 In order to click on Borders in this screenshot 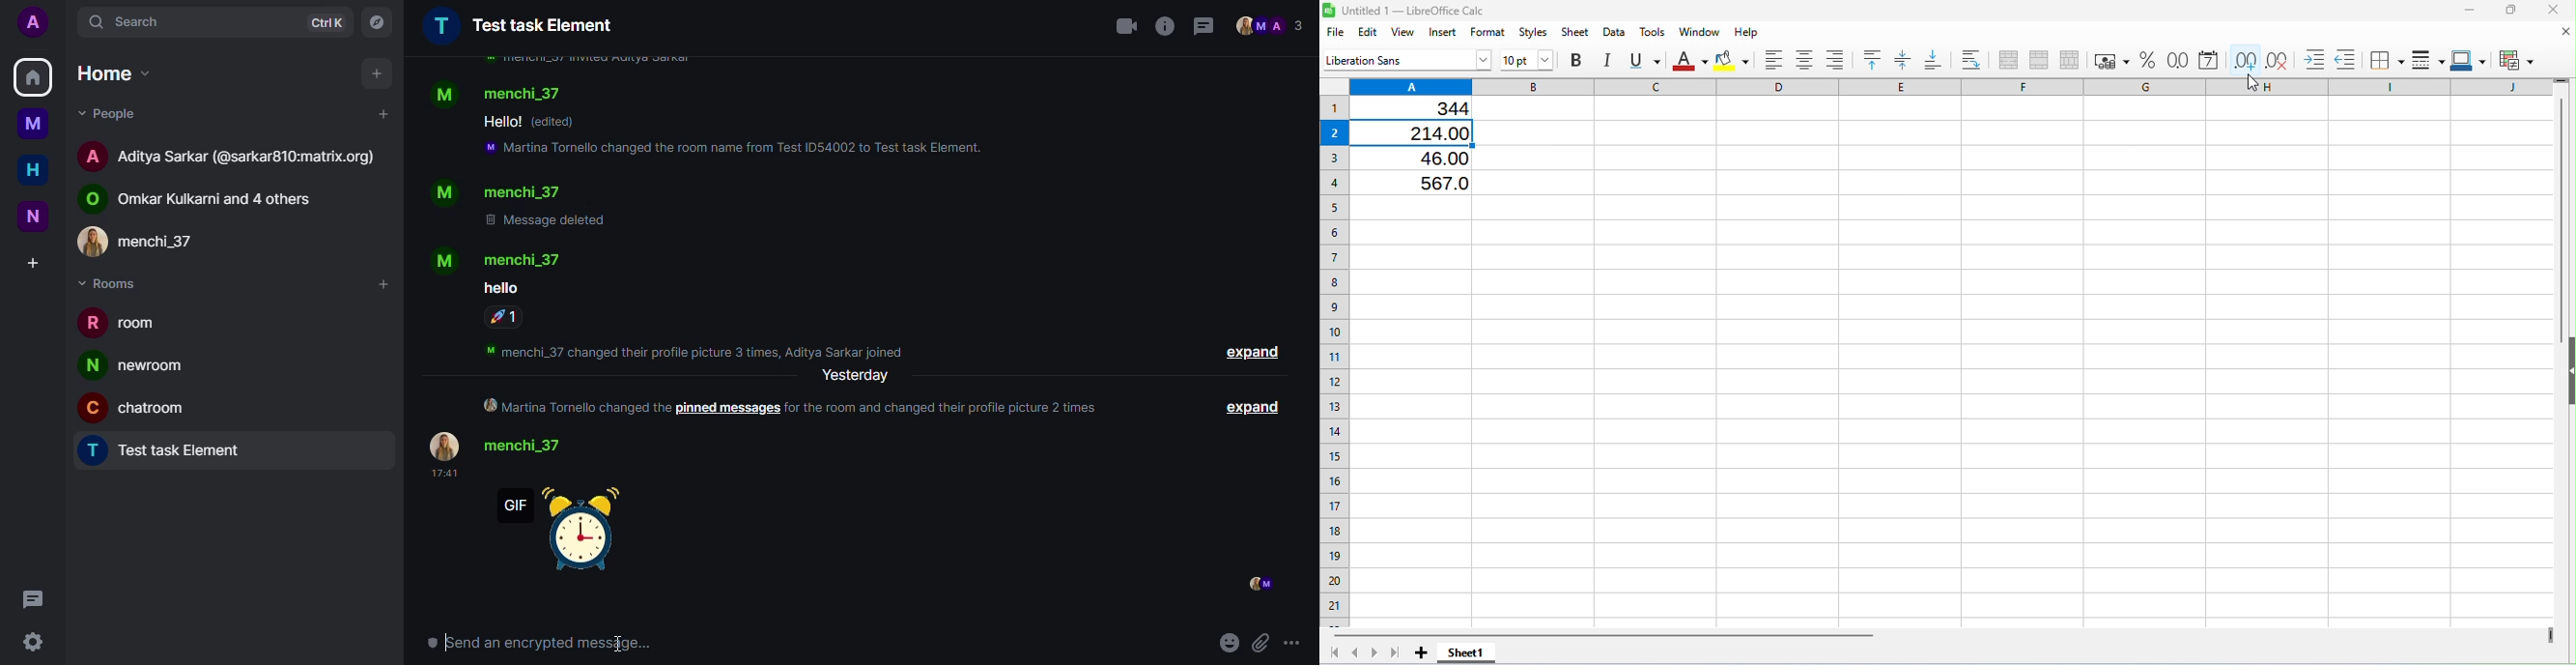, I will do `click(2386, 58)`.